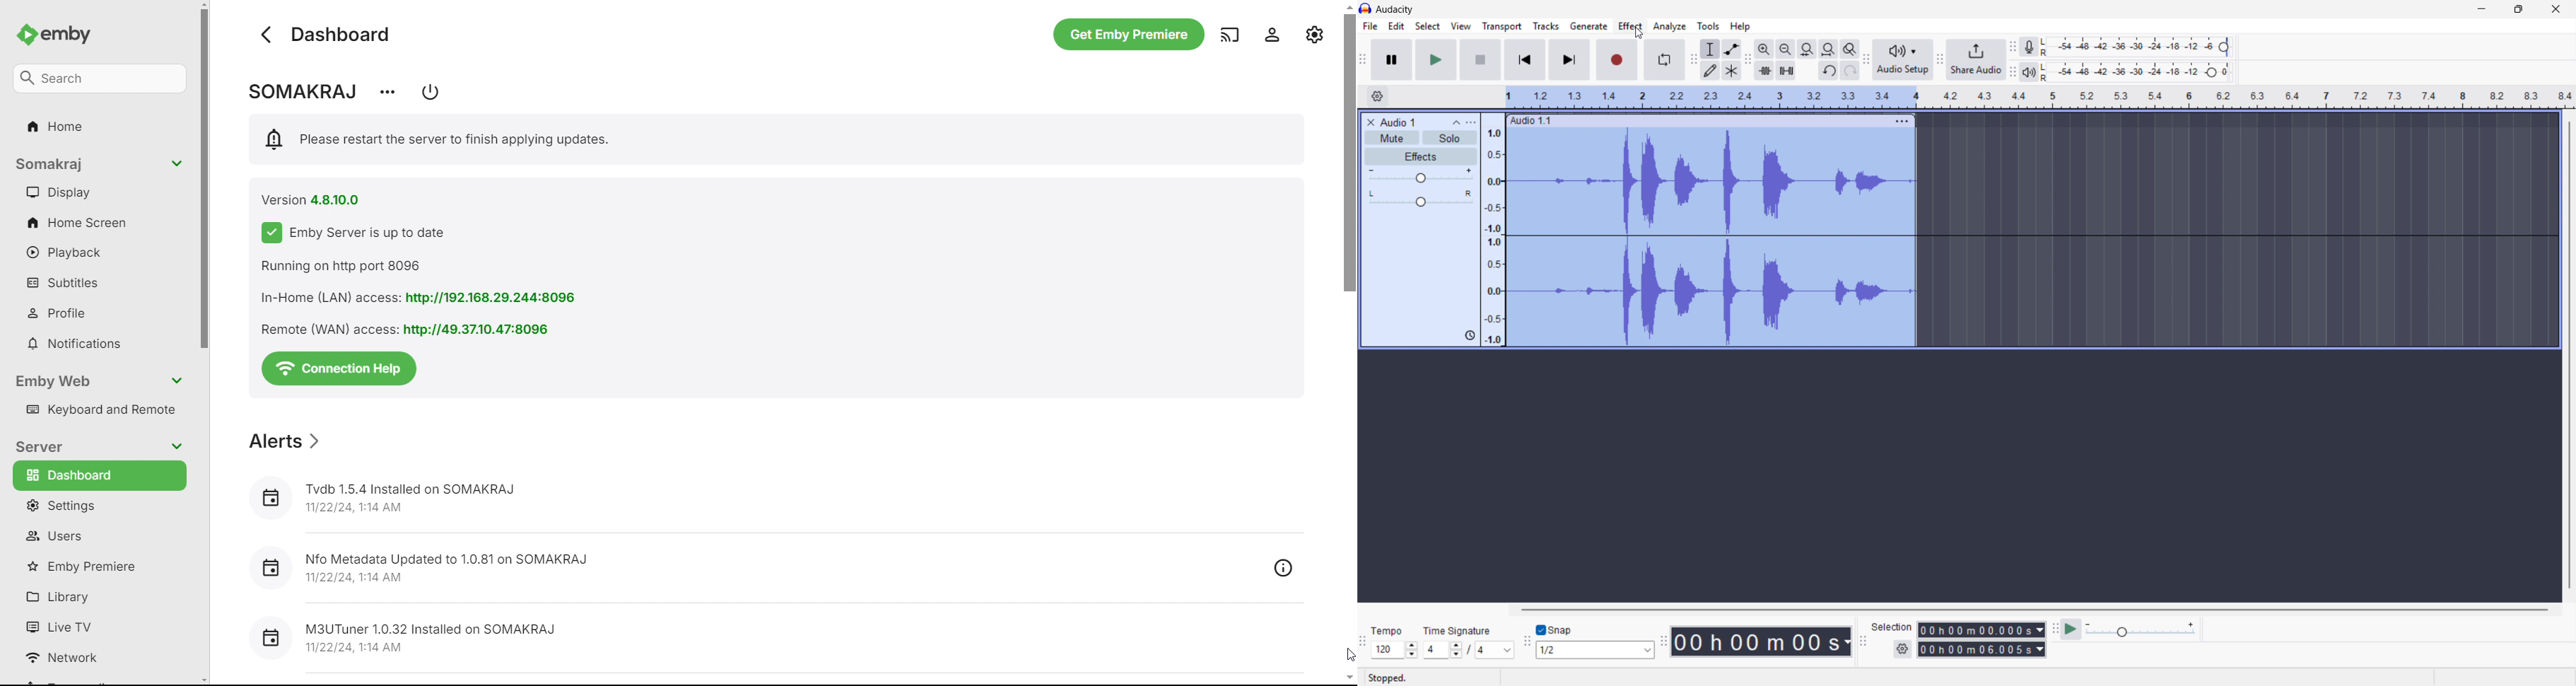 This screenshot has width=2576, height=700. What do you see at coordinates (1892, 626) in the screenshot?
I see `selection` at bounding box center [1892, 626].